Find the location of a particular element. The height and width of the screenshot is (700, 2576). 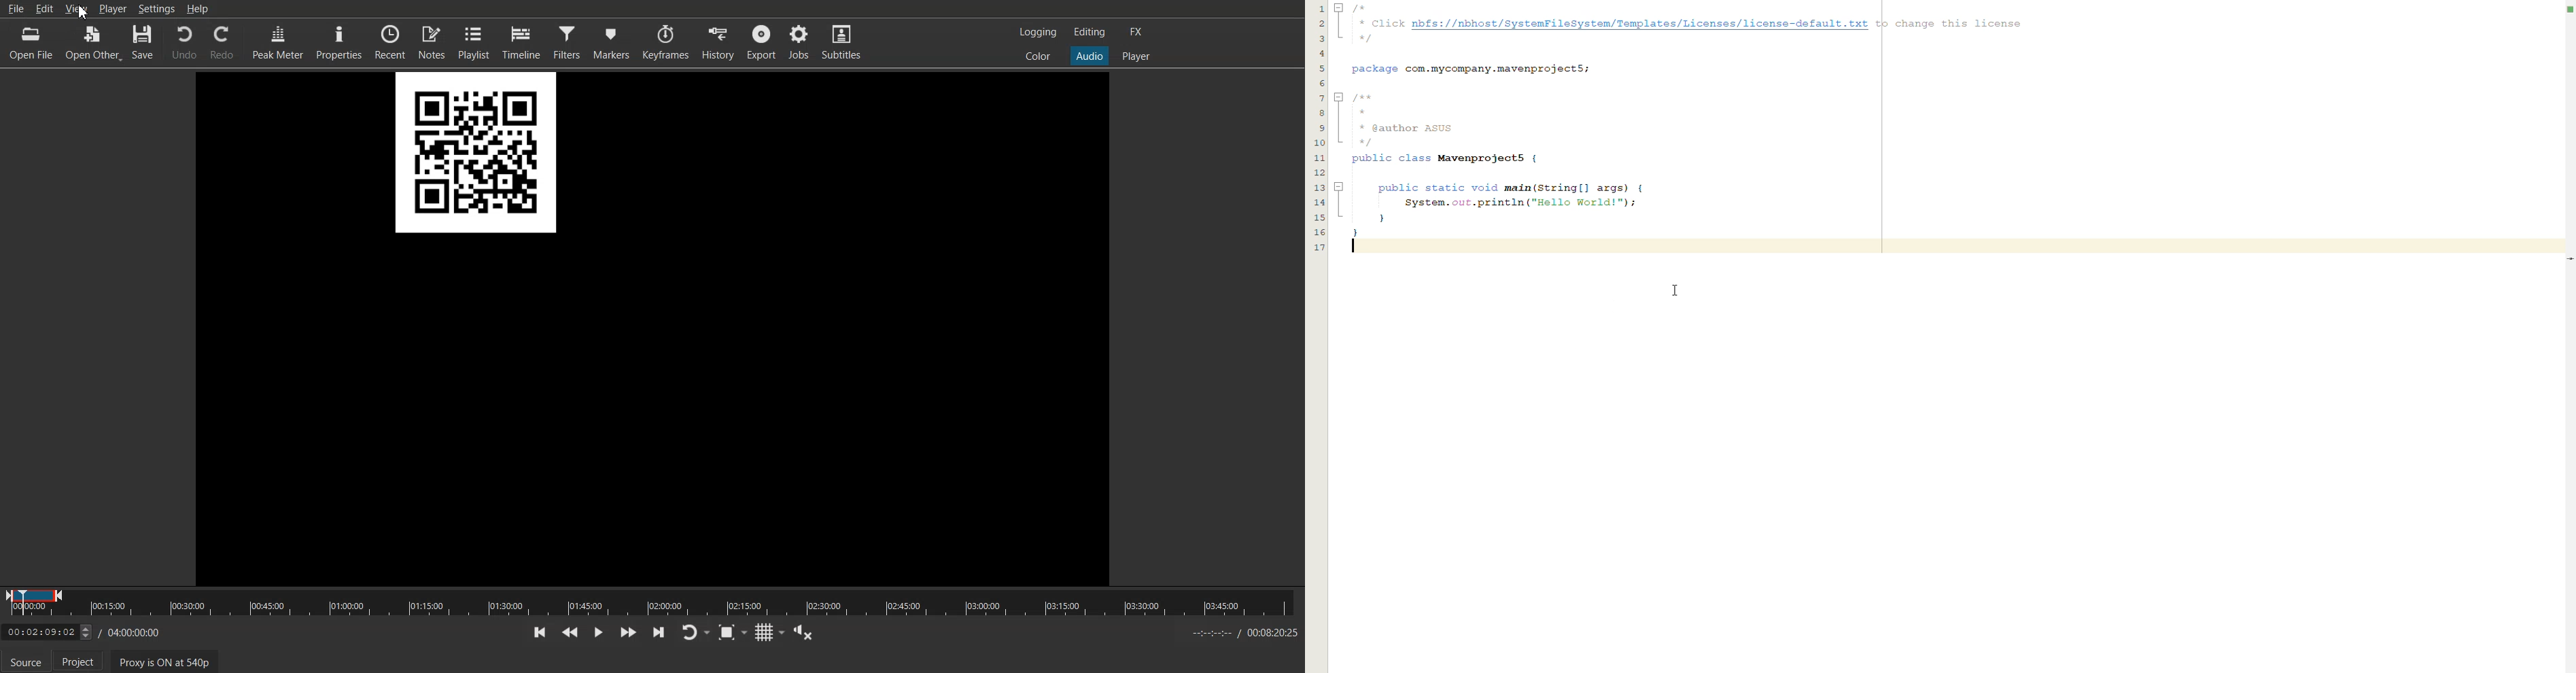

Markers is located at coordinates (612, 41).